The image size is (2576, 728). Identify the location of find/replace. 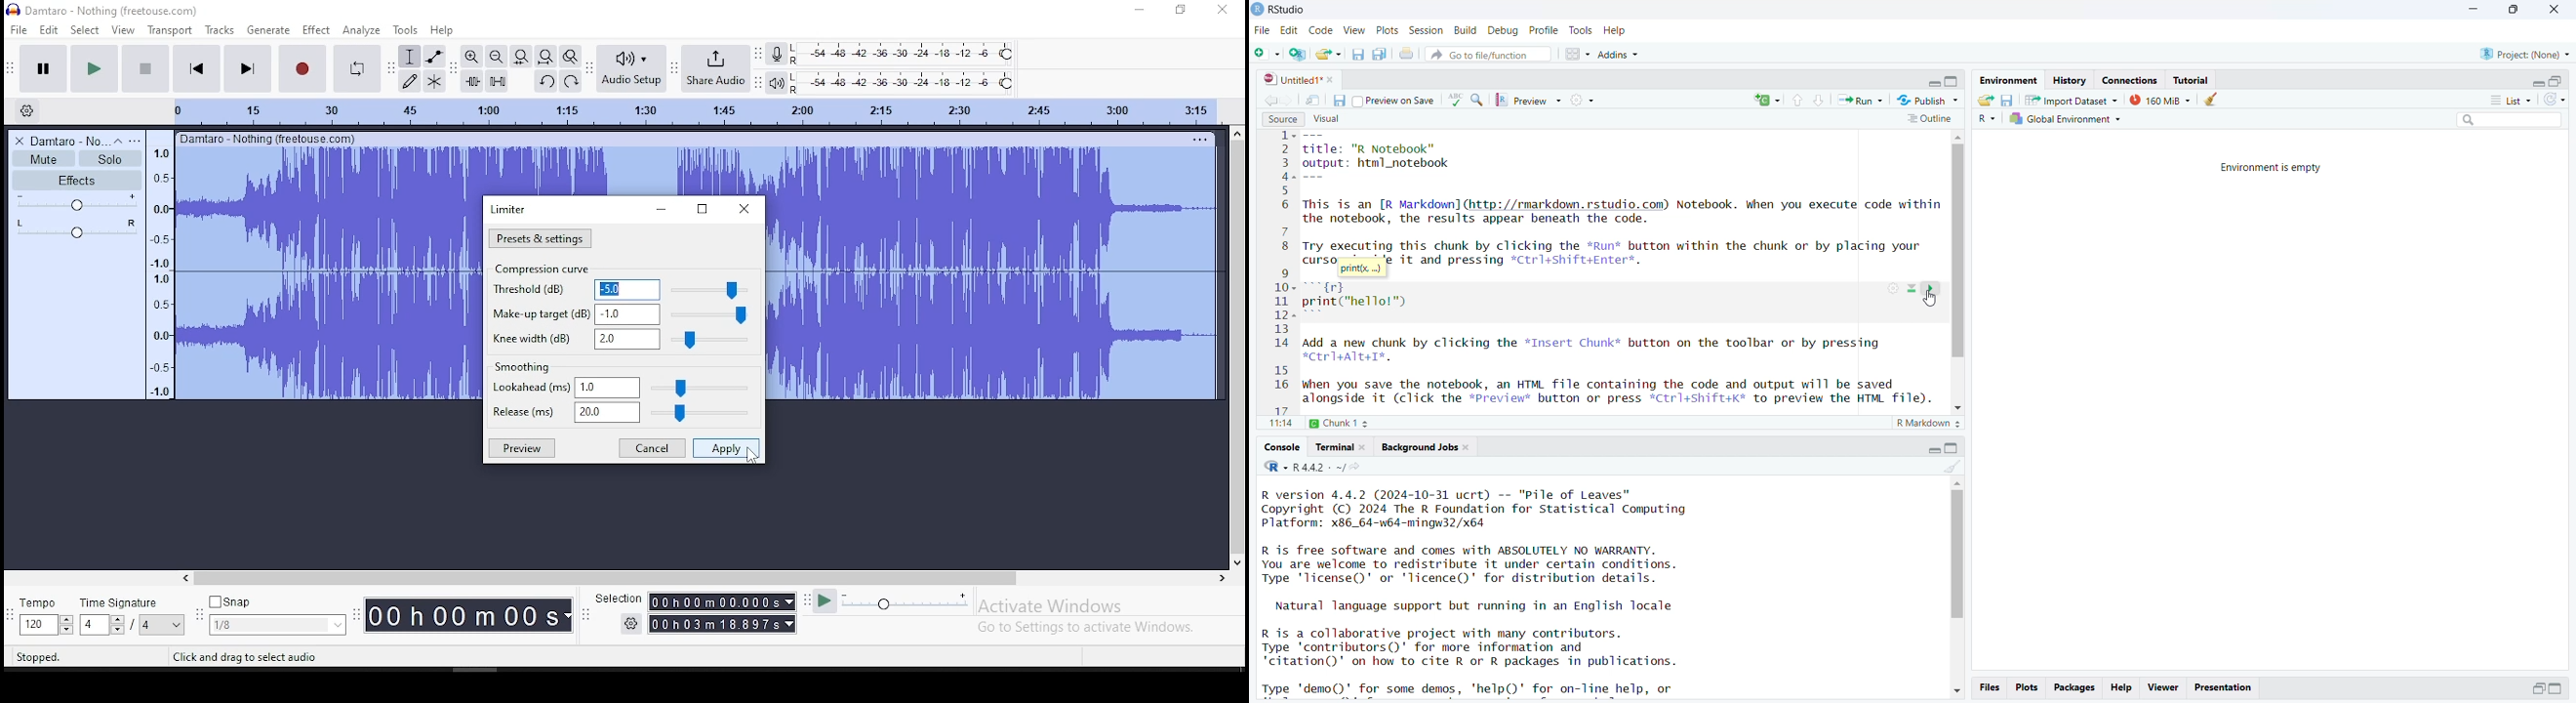
(1479, 102).